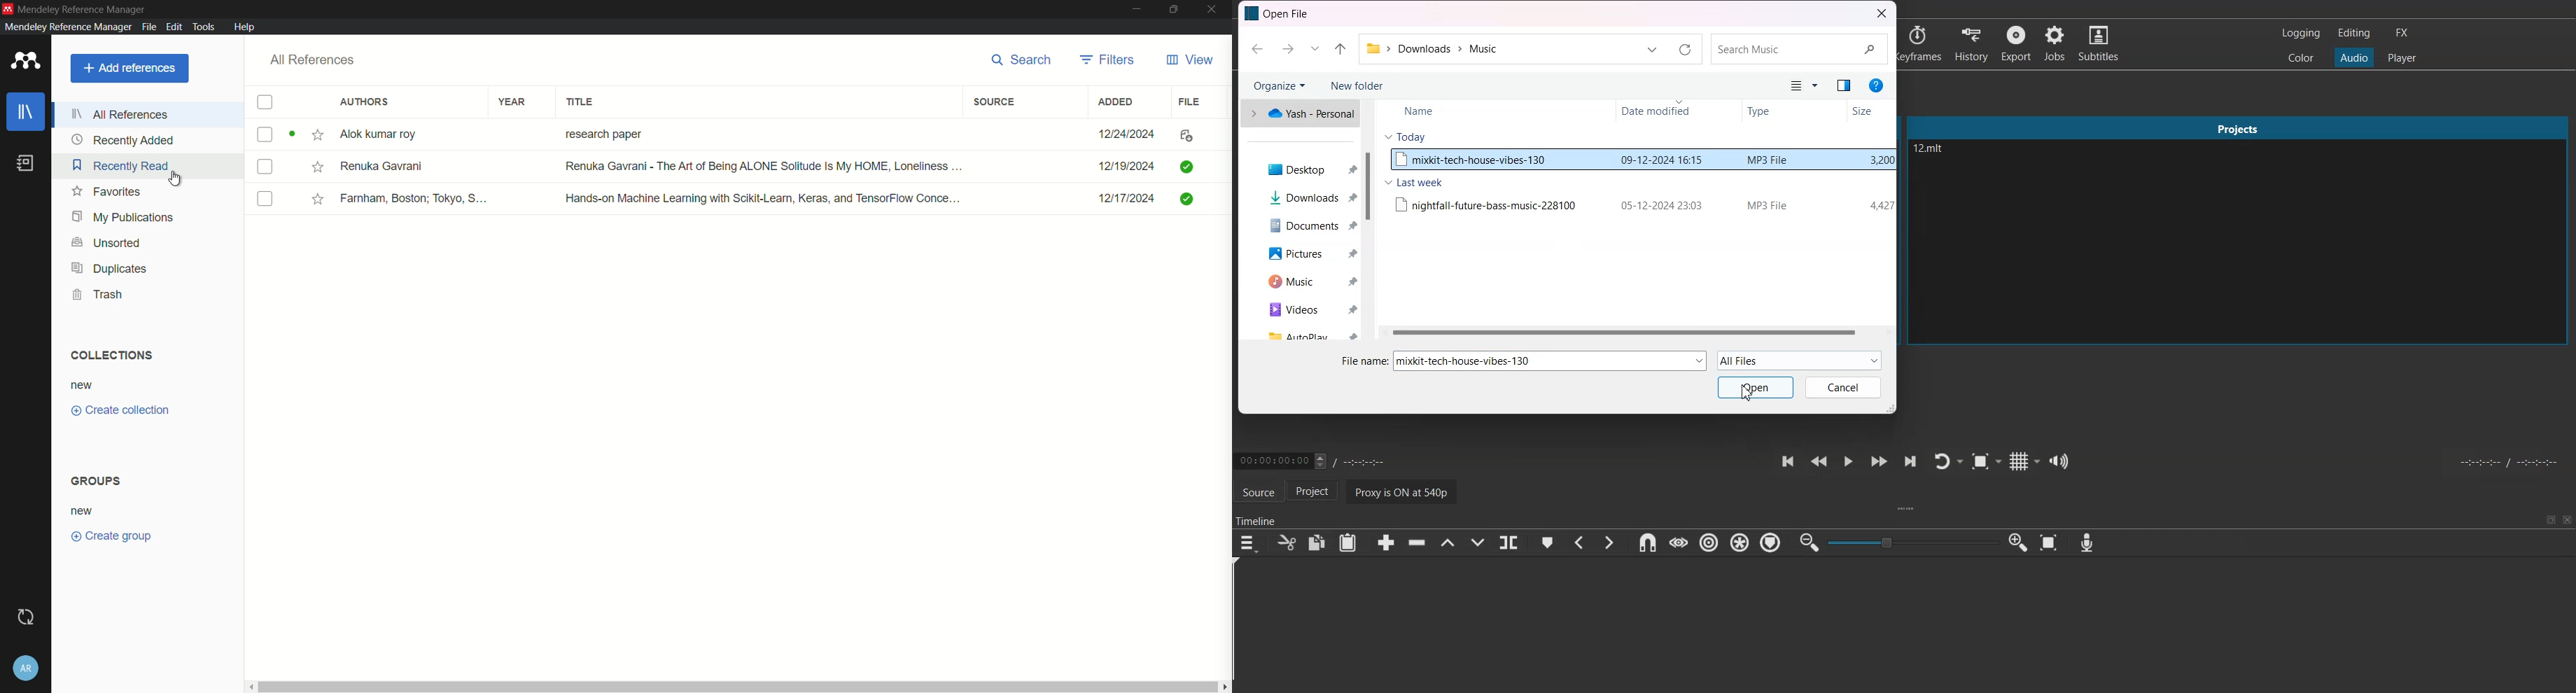  What do you see at coordinates (1357, 85) in the screenshot?
I see `New Folder` at bounding box center [1357, 85].